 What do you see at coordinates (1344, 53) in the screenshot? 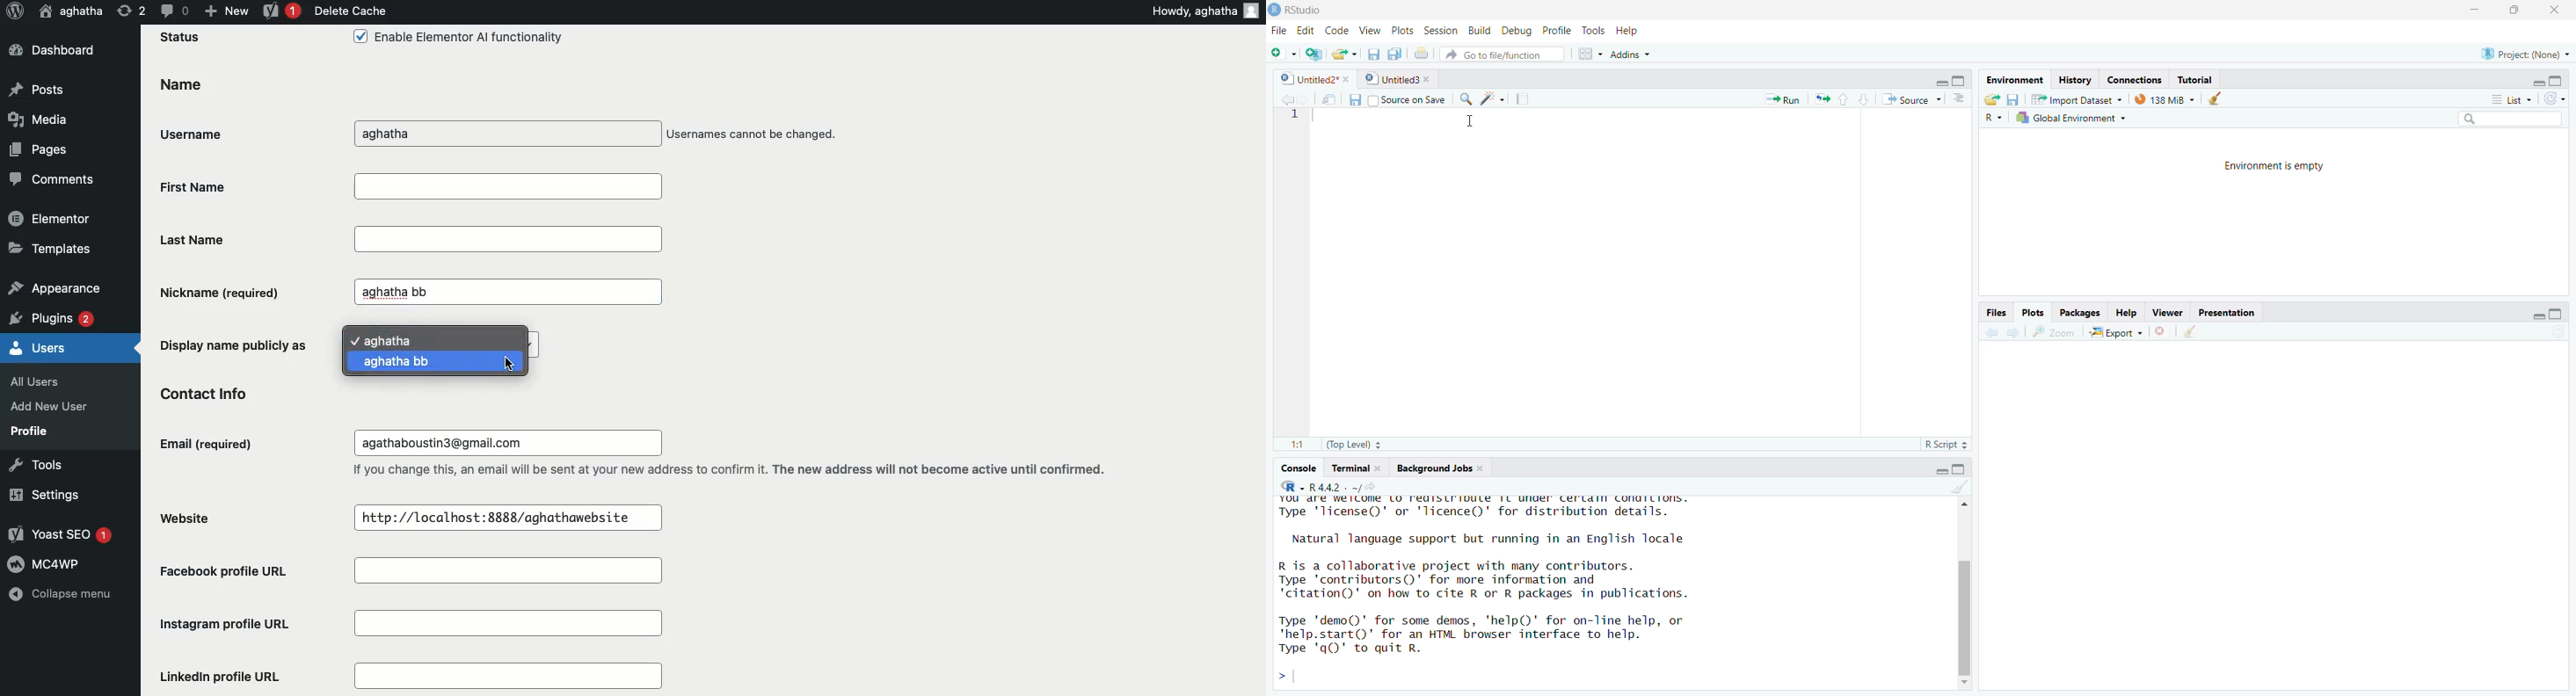
I see `Open file` at bounding box center [1344, 53].